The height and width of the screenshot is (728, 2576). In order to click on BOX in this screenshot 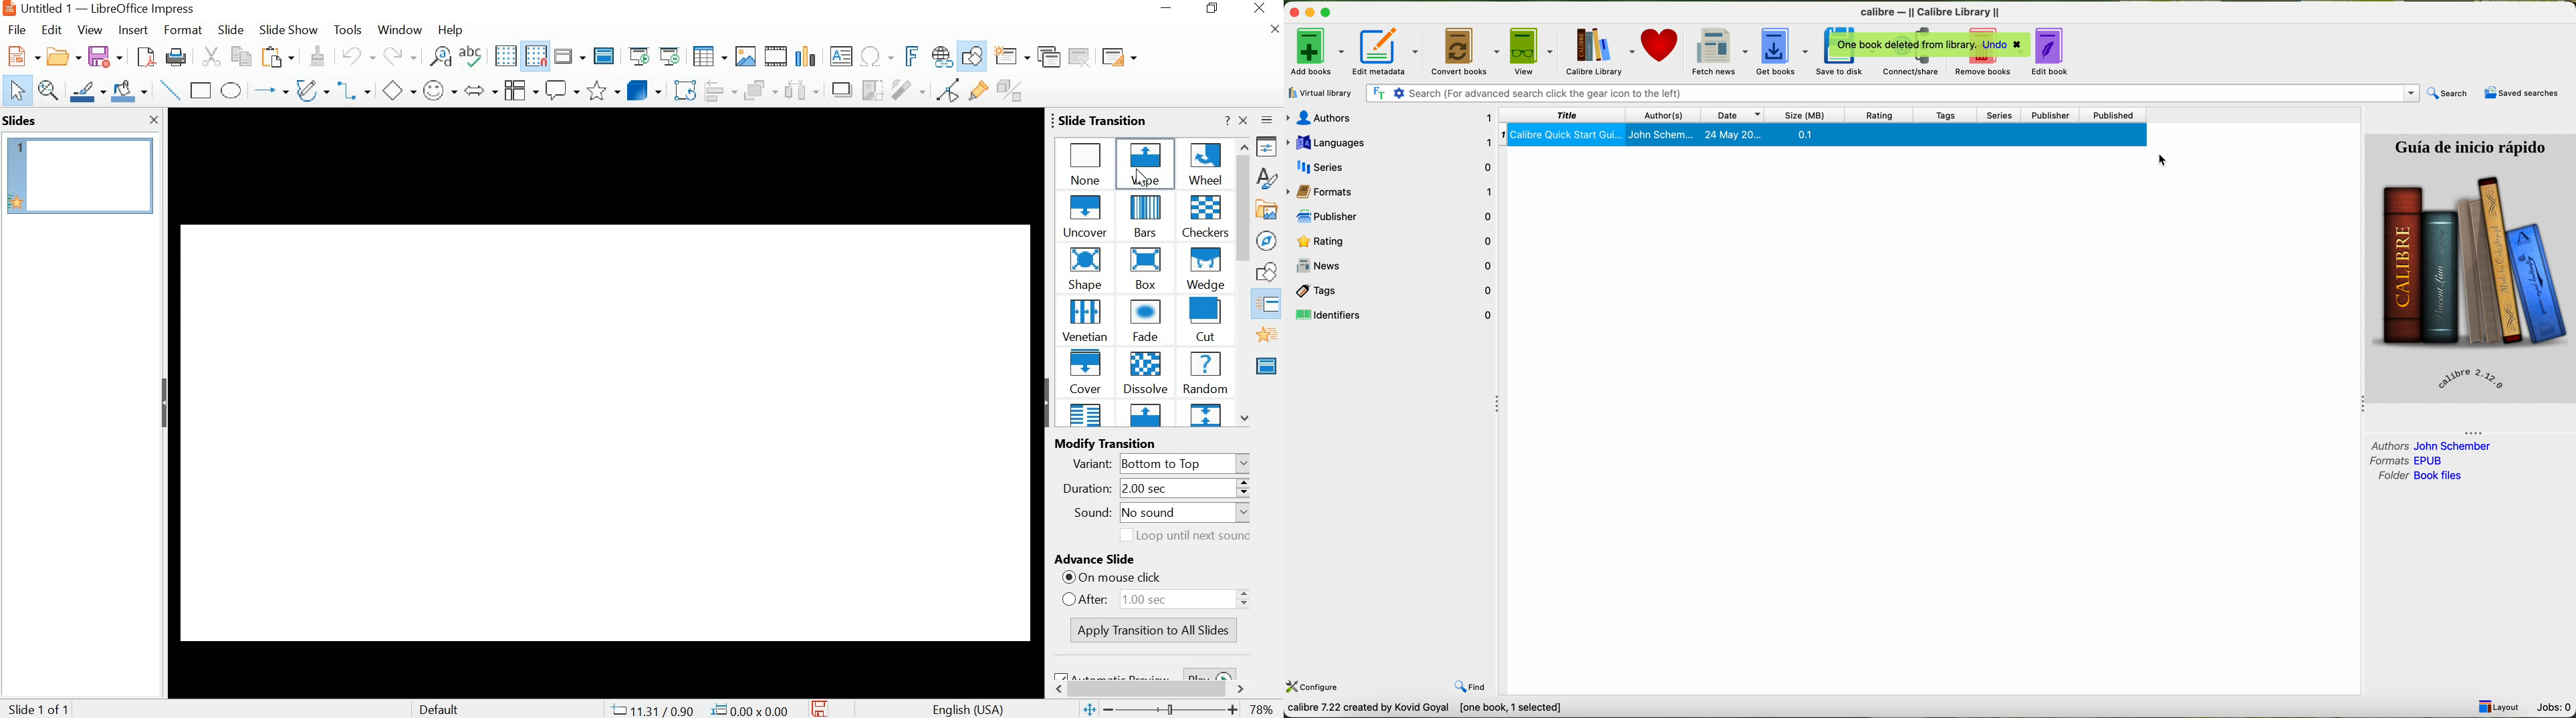, I will do `click(1143, 270)`.